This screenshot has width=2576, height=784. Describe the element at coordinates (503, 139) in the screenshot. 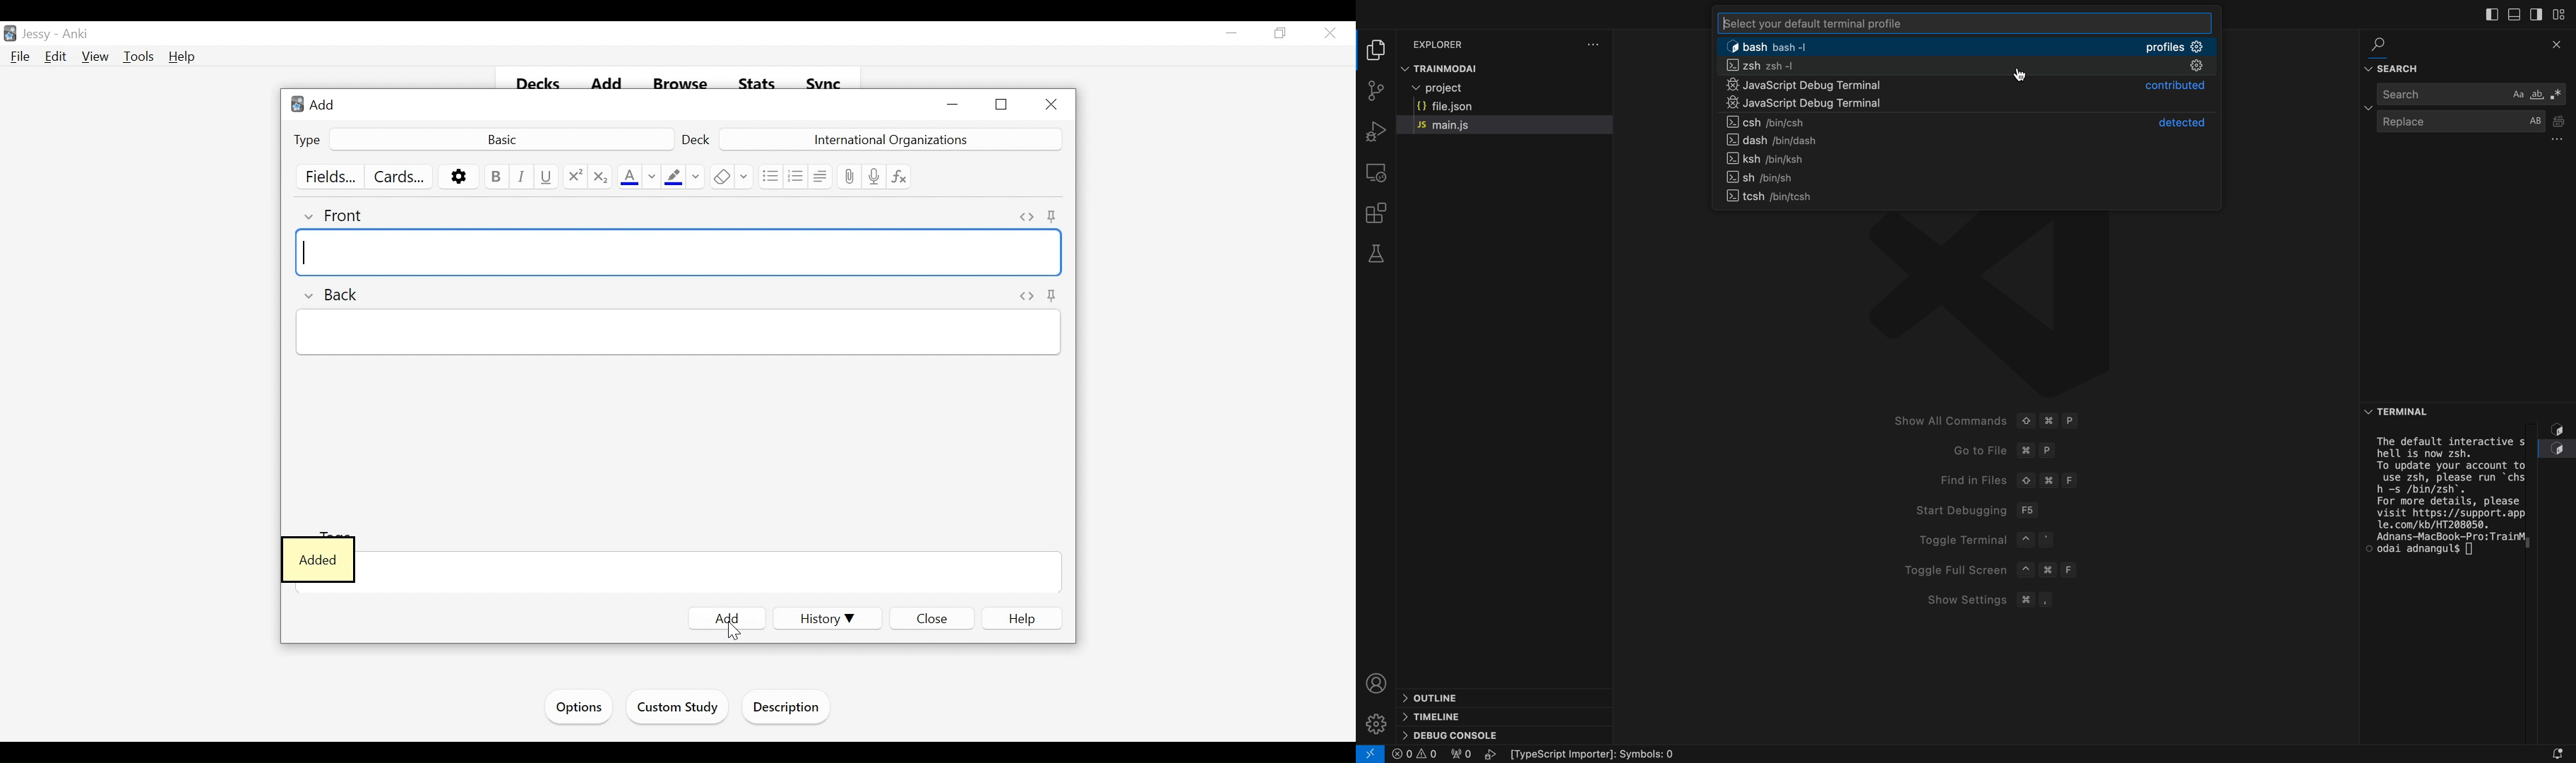

I see `Basic` at that location.